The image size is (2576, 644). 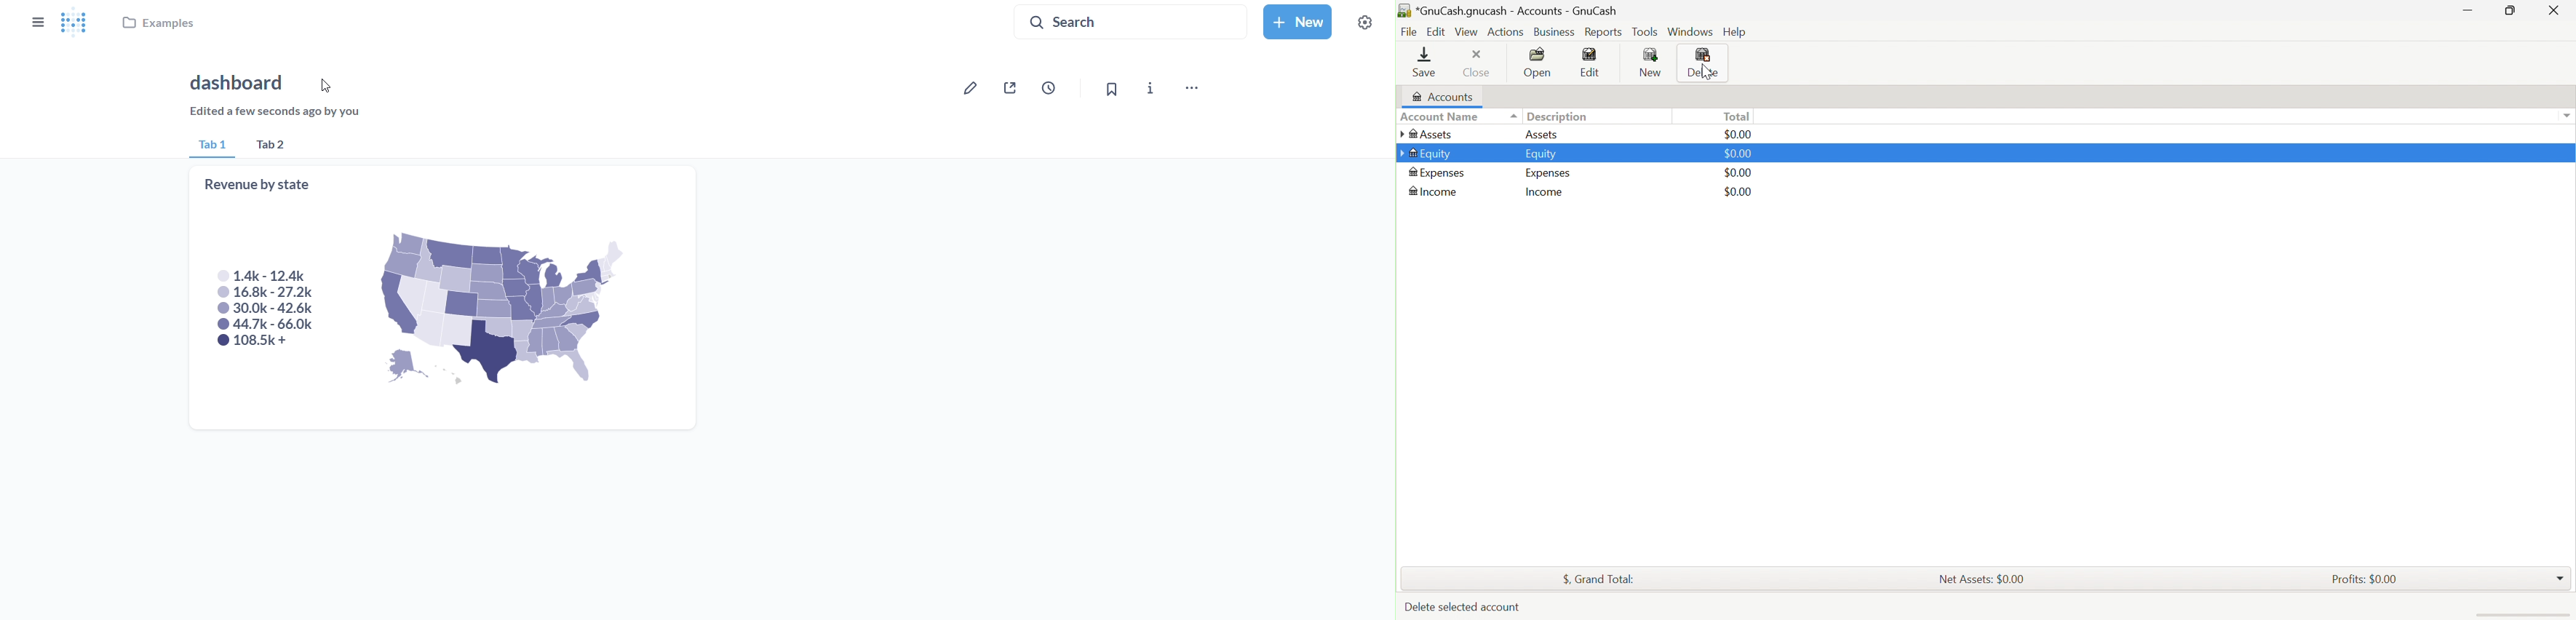 I want to click on $, Grand Total:, so click(x=1597, y=579).